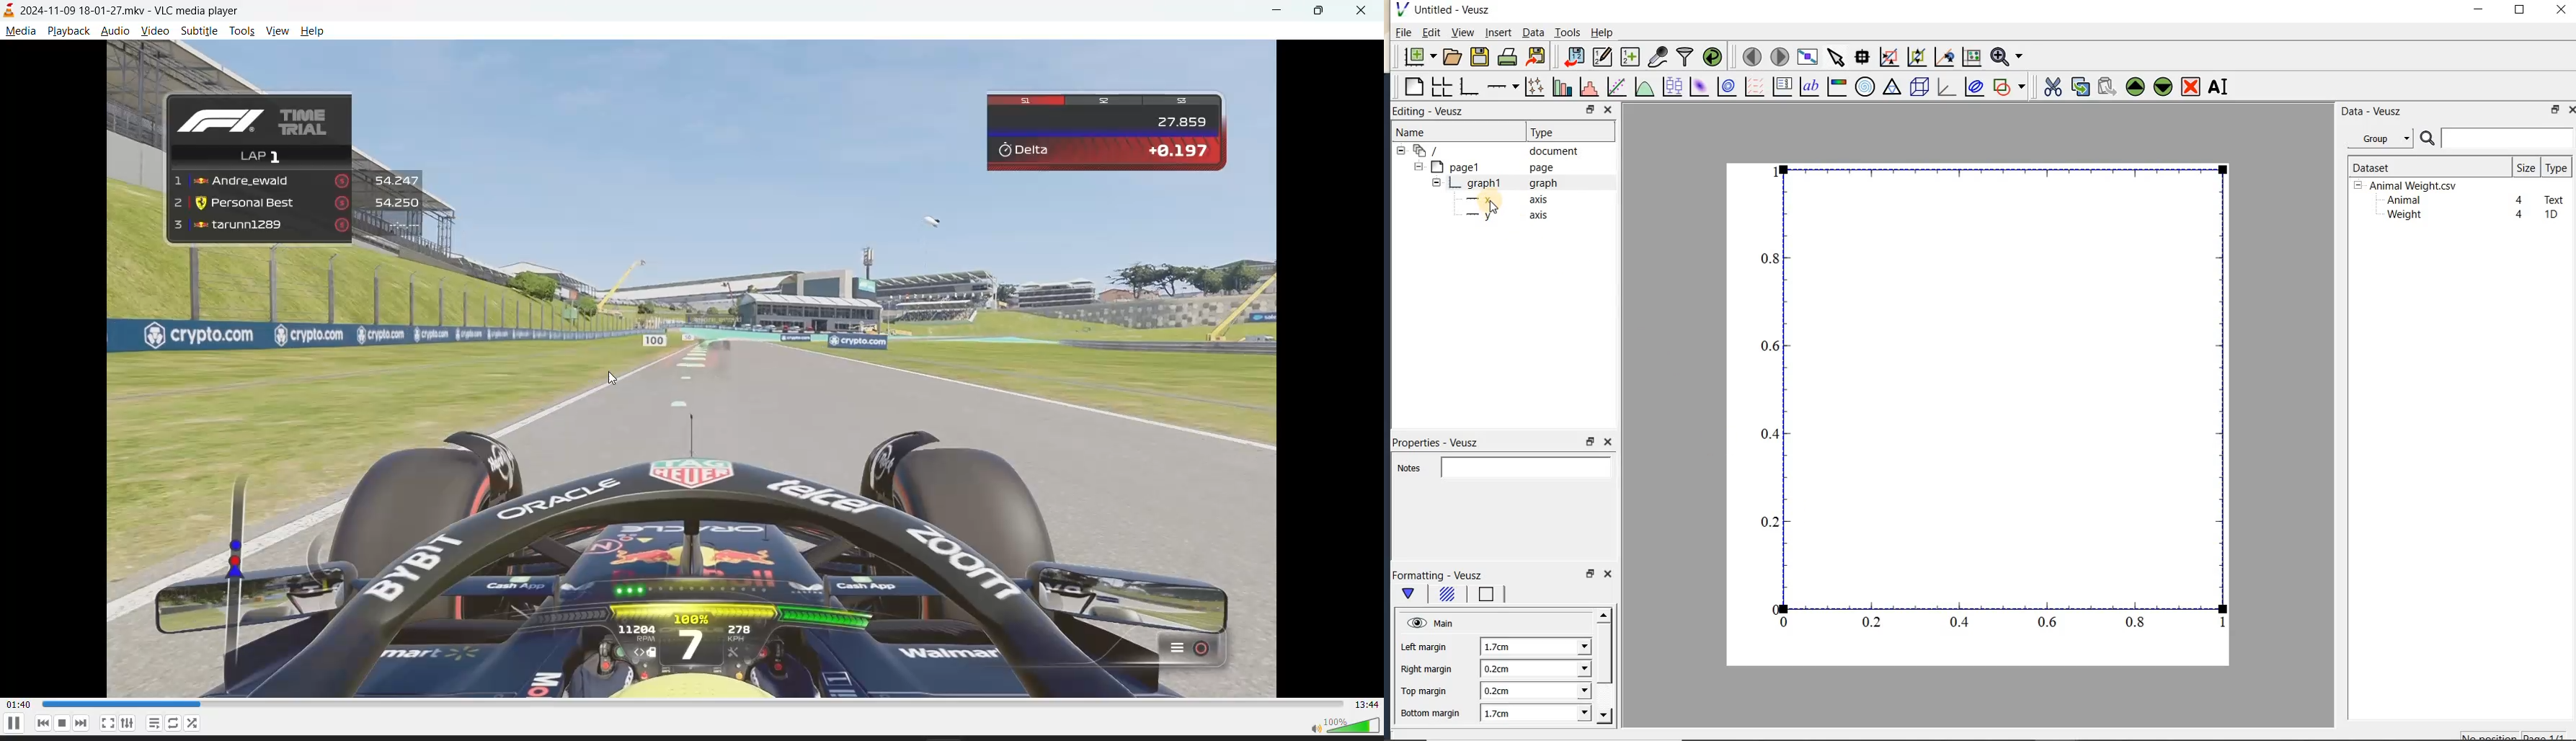 The height and width of the screenshot is (756, 2576). Describe the element at coordinates (1436, 111) in the screenshot. I see `Editing - Veusz` at that location.